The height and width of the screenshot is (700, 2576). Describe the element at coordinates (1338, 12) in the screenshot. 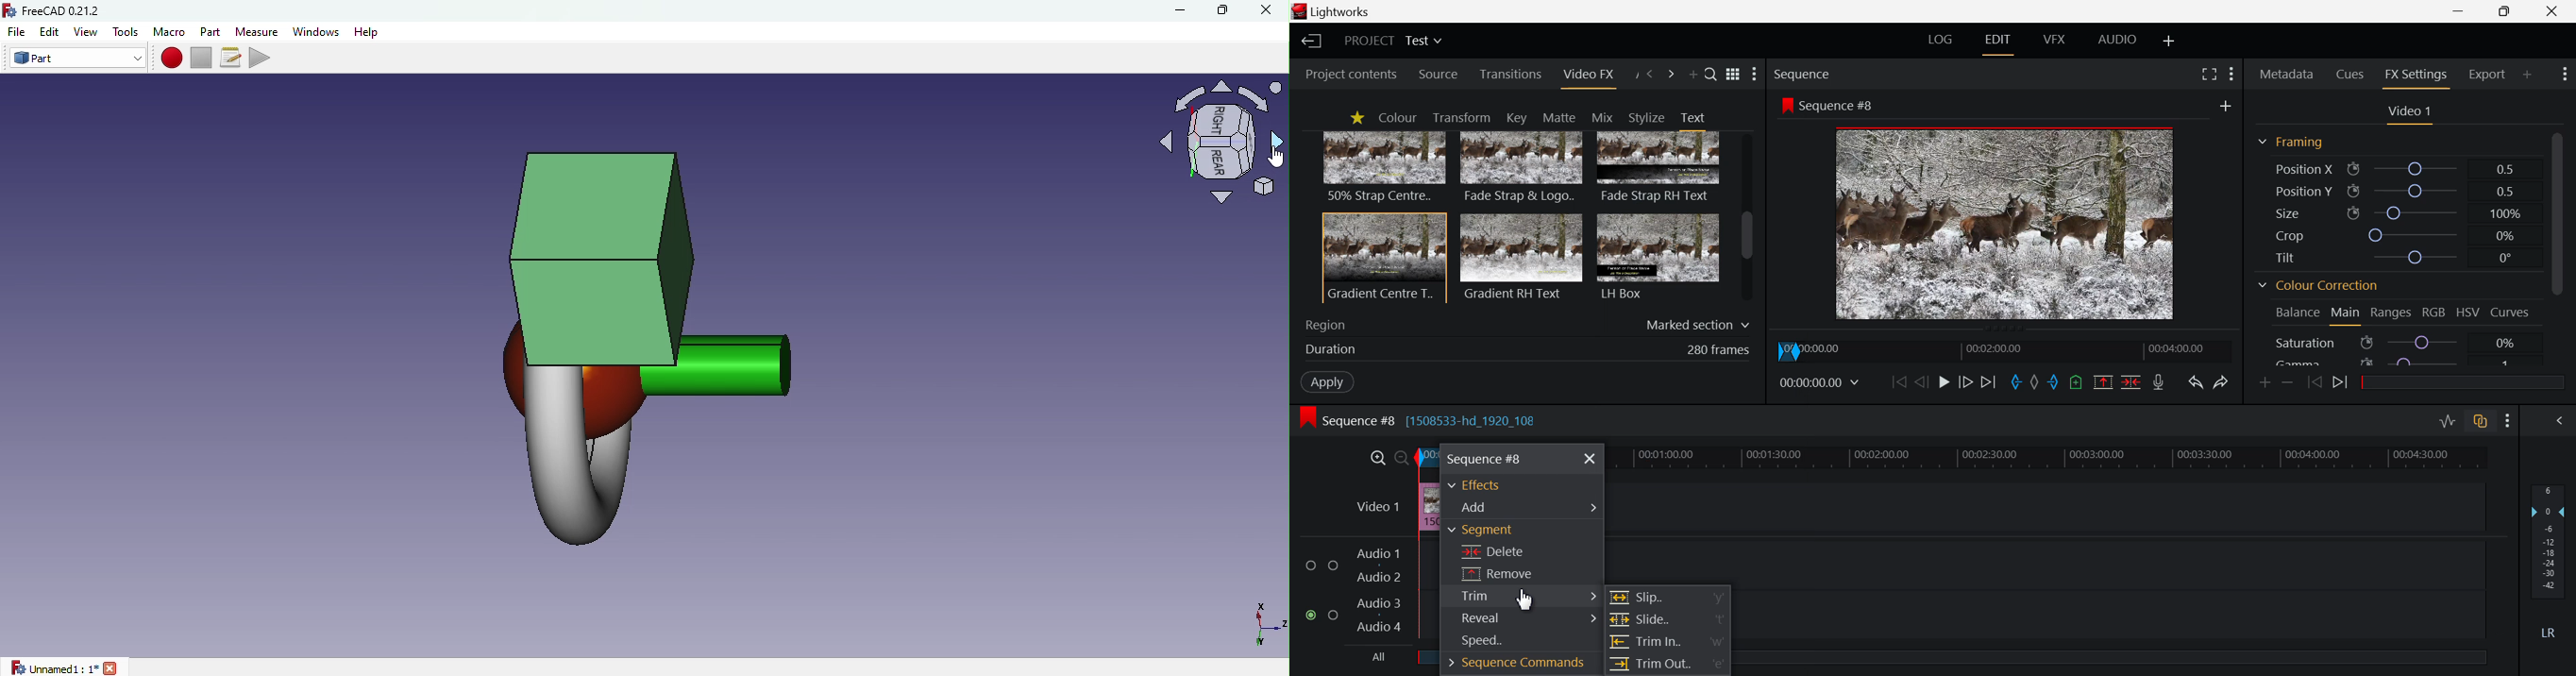

I see `Lightworks` at that location.